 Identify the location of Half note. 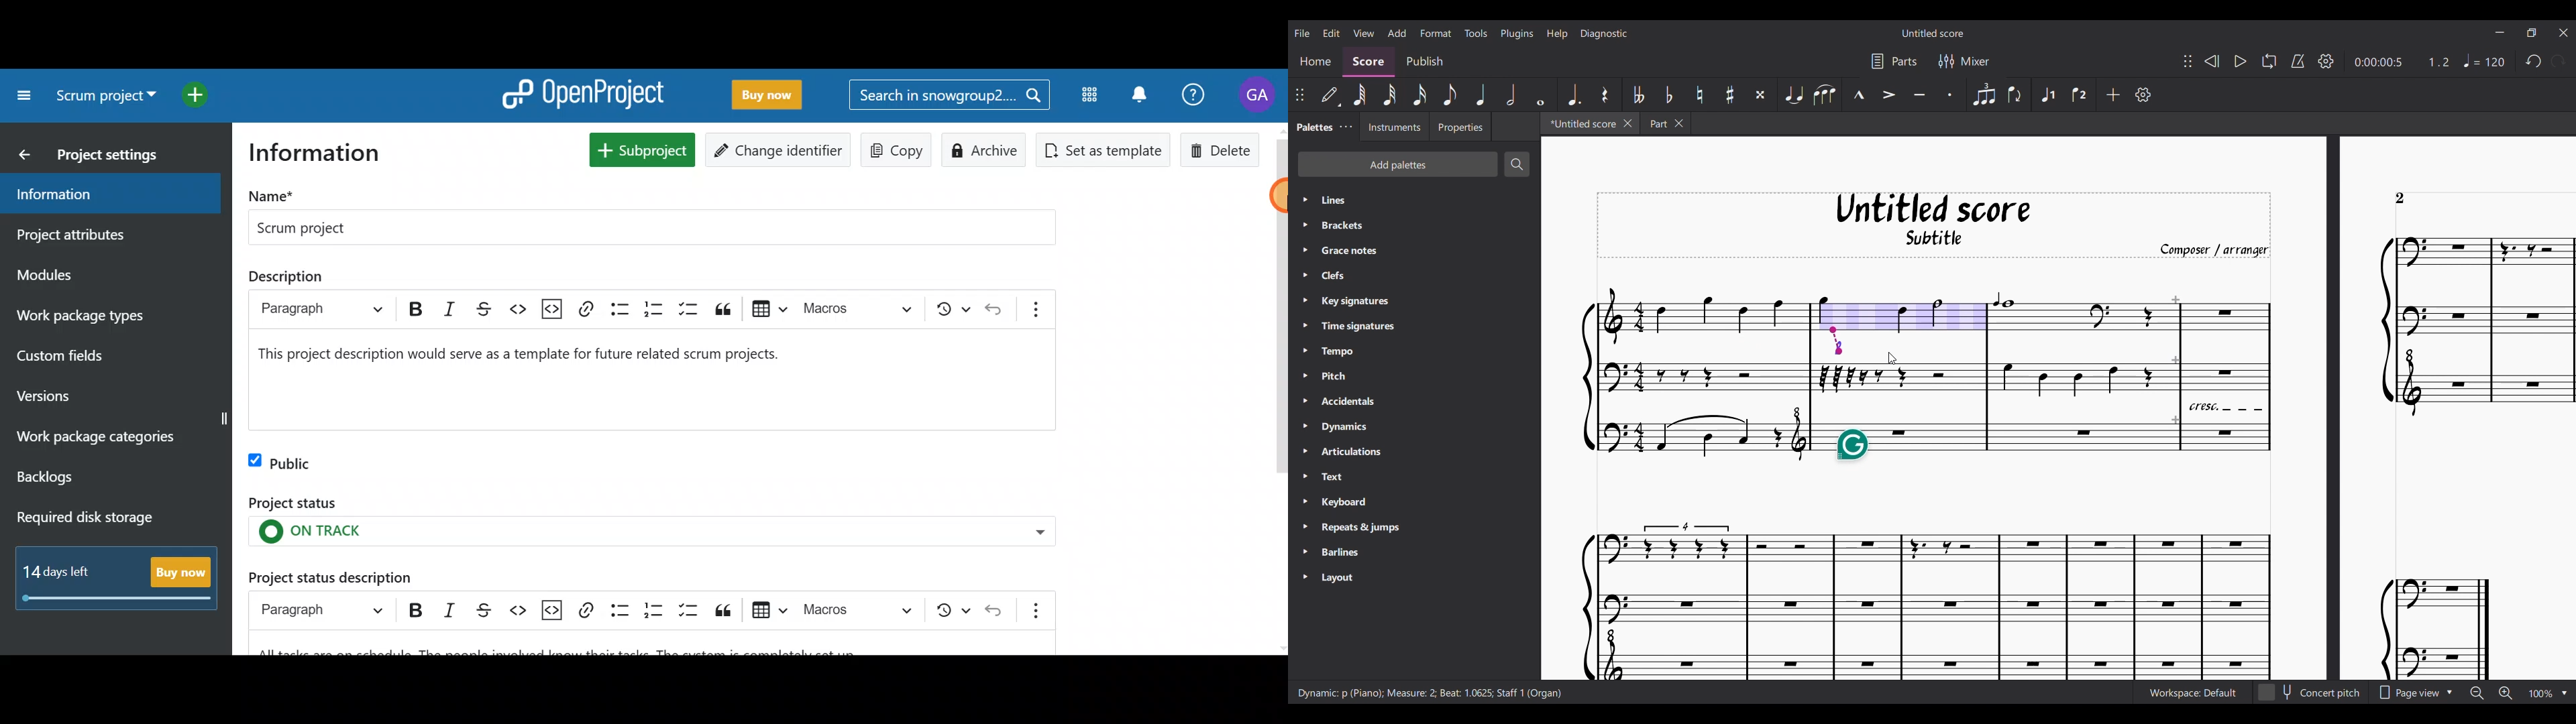
(1511, 95).